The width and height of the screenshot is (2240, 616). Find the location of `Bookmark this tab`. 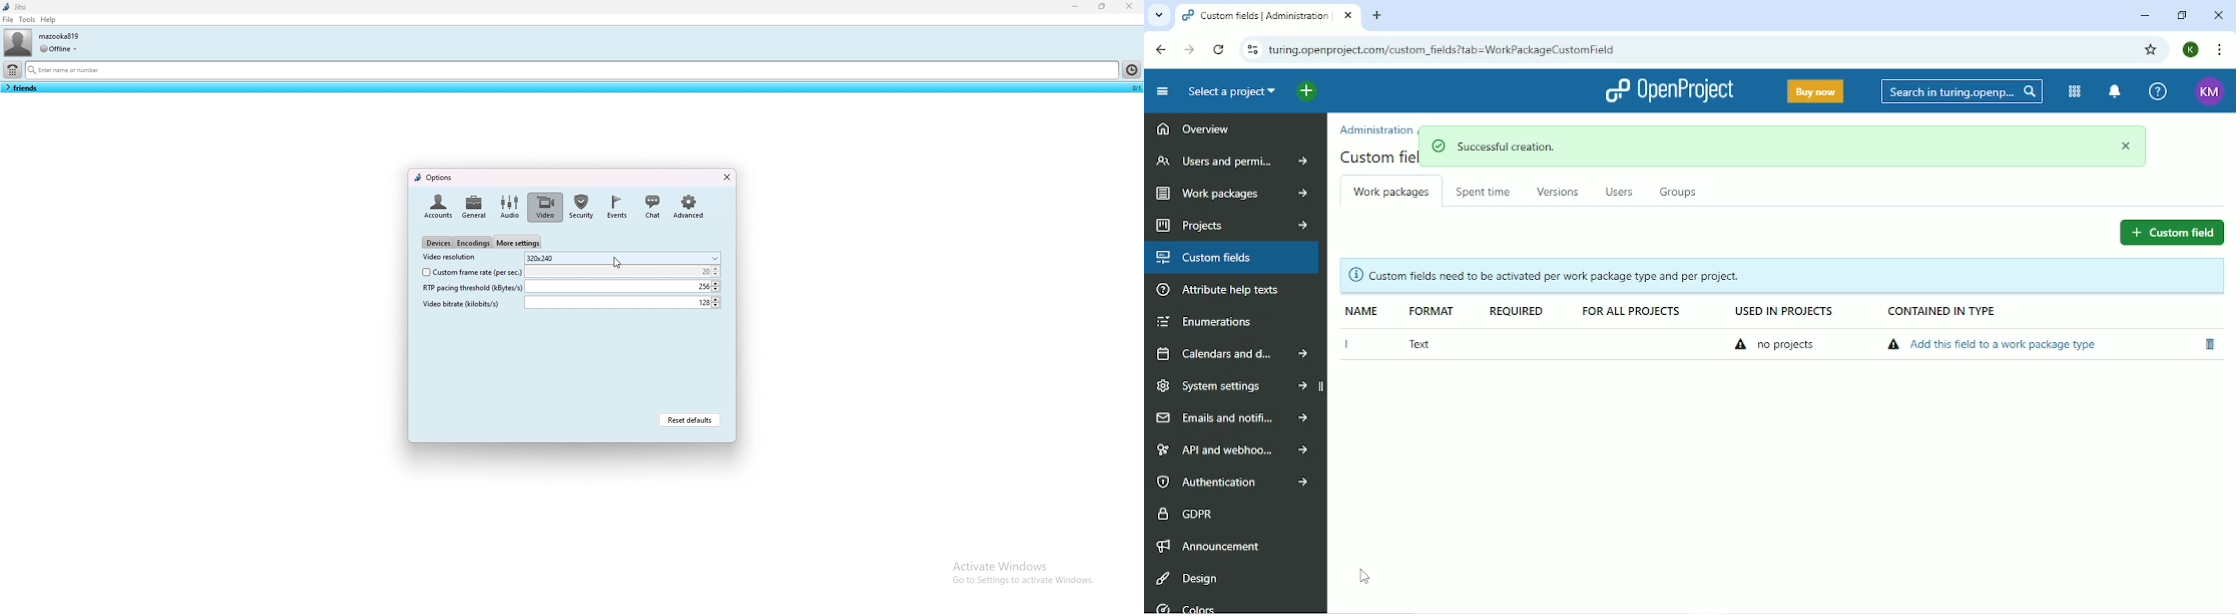

Bookmark this tab is located at coordinates (2152, 50).